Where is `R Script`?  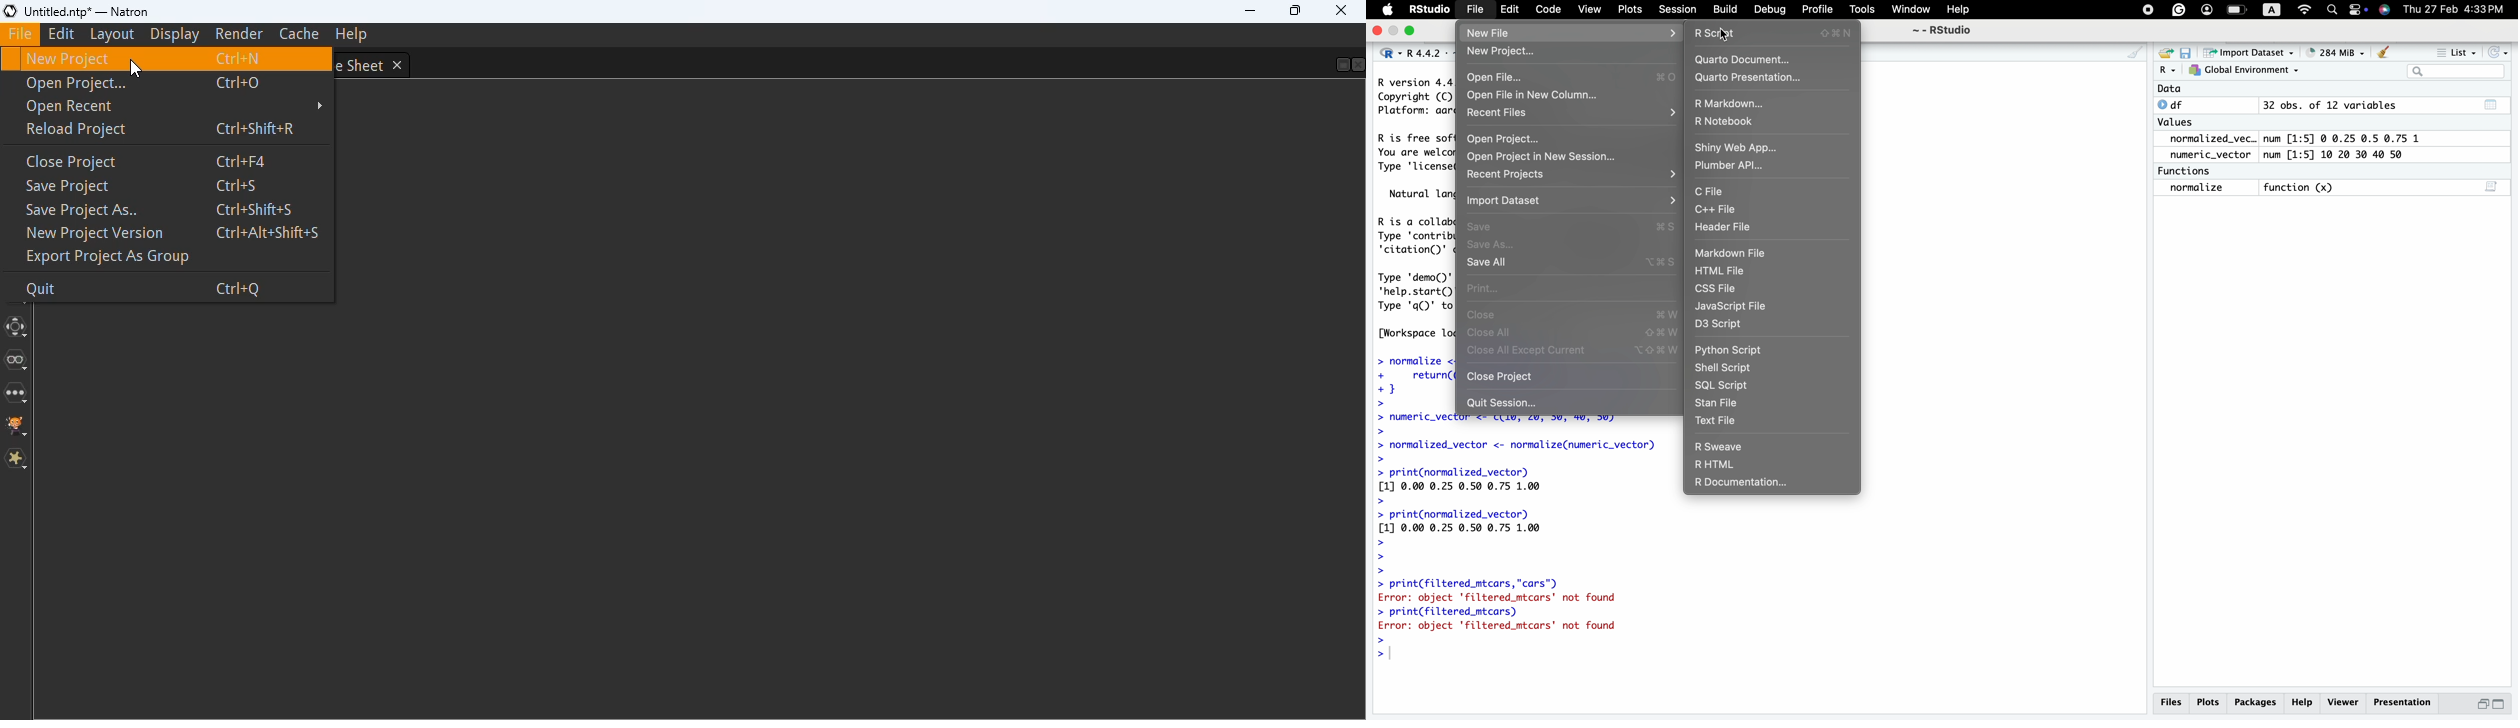
R Script is located at coordinates (1777, 33).